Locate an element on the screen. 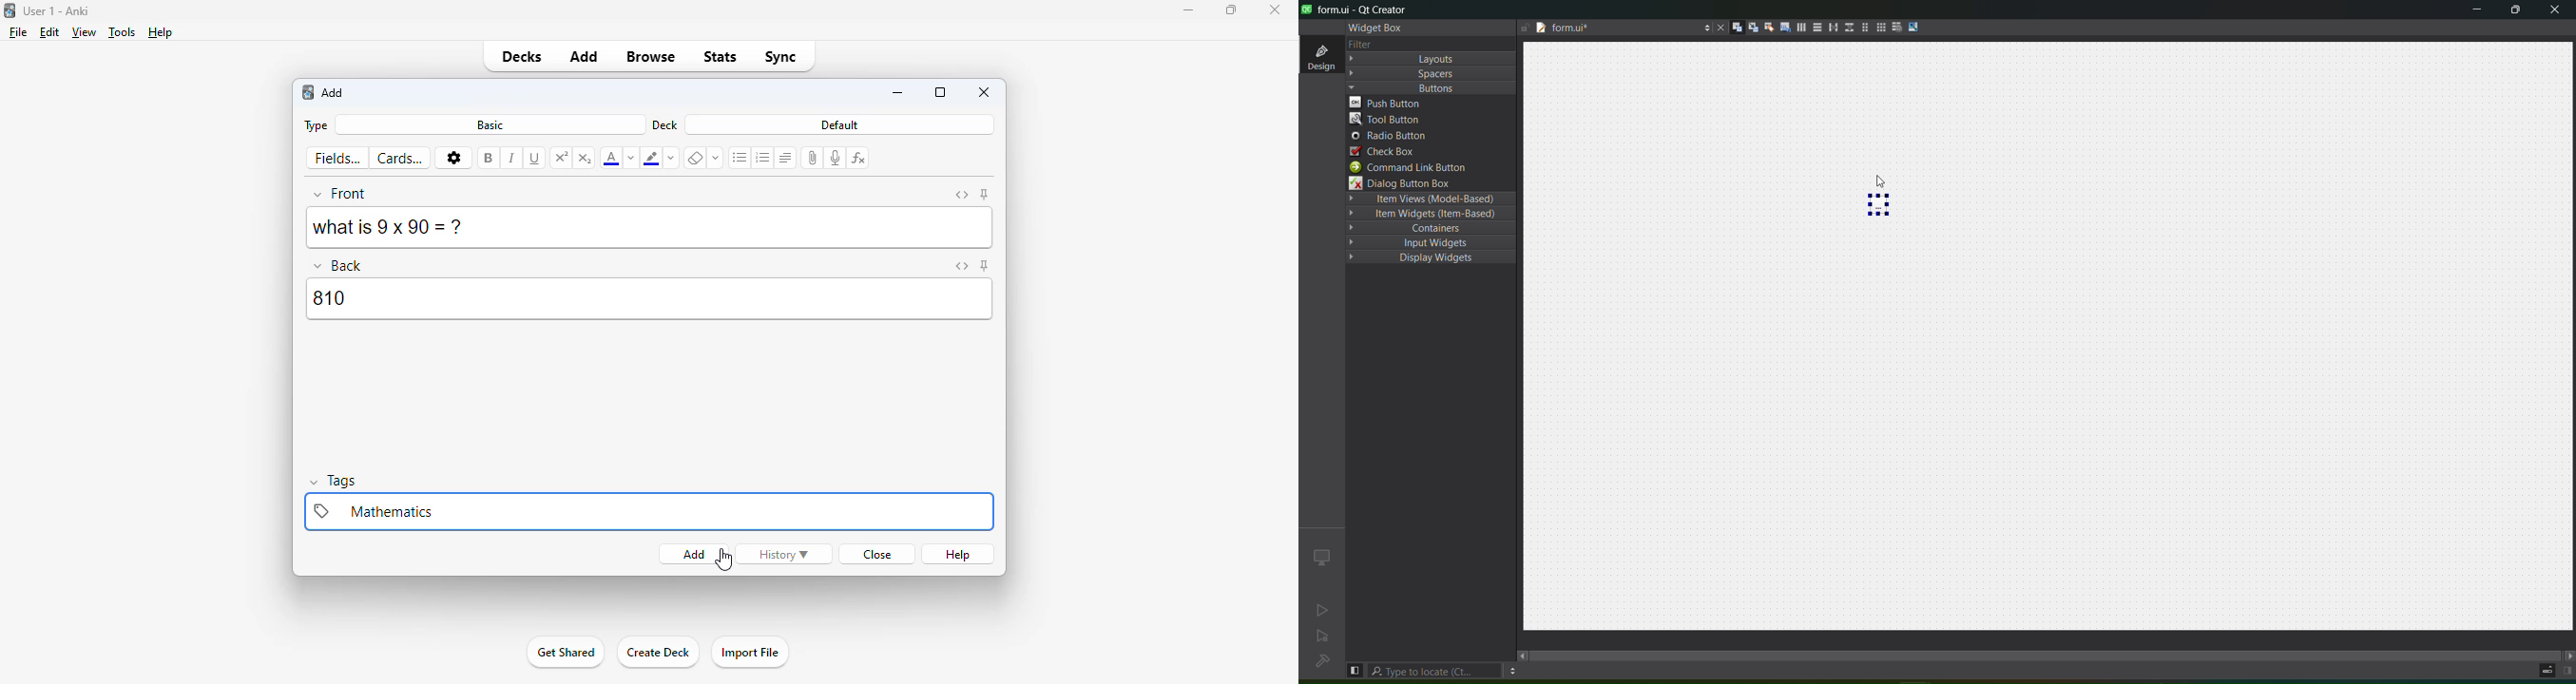 The height and width of the screenshot is (700, 2576). fields is located at coordinates (338, 159).